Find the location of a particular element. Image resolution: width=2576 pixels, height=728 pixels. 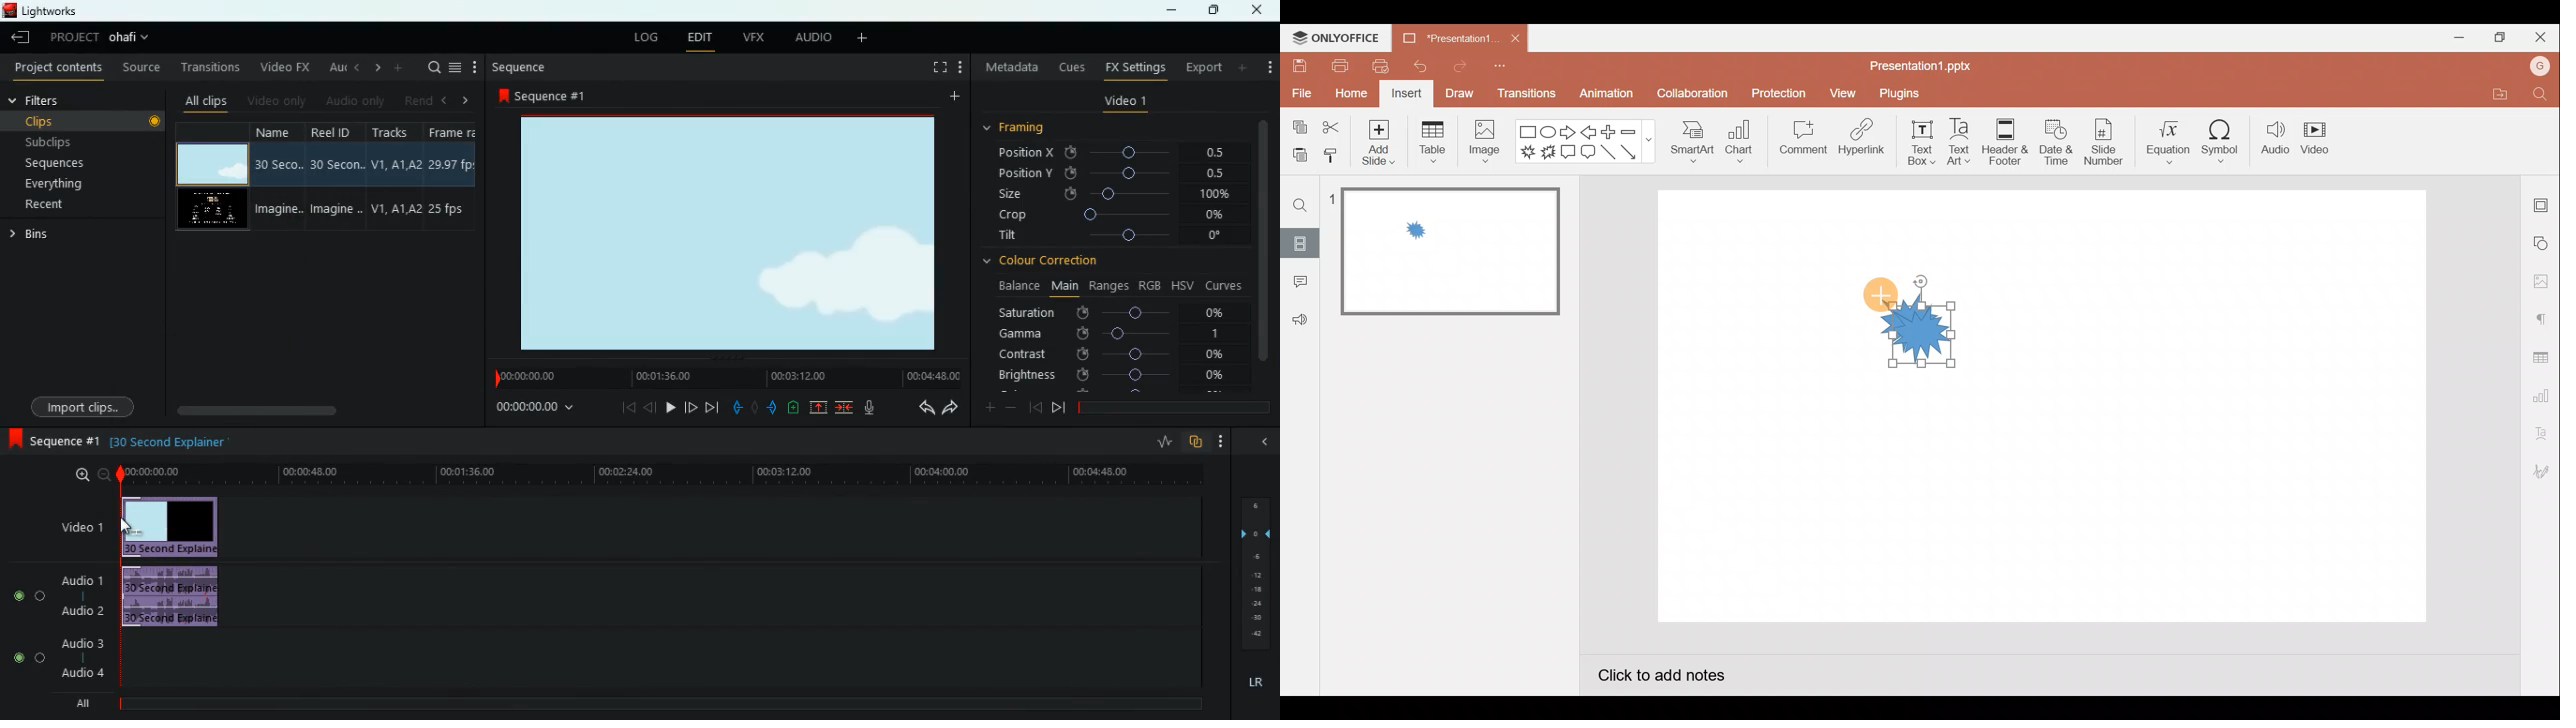

Presentation1.pptx is located at coordinates (1917, 65).